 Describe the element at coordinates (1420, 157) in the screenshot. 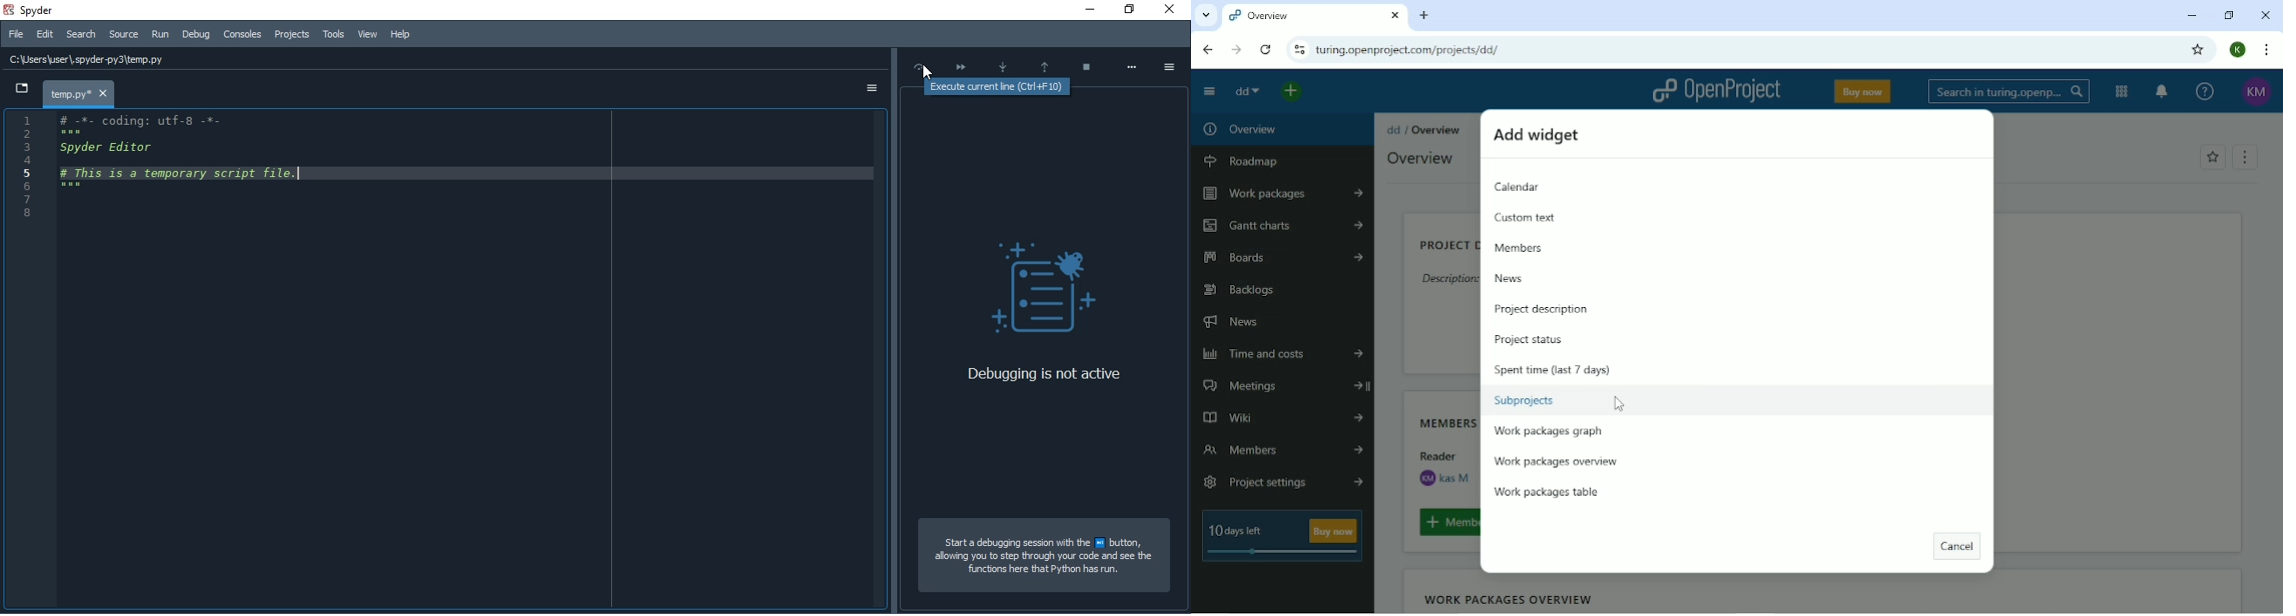

I see `Overview` at that location.